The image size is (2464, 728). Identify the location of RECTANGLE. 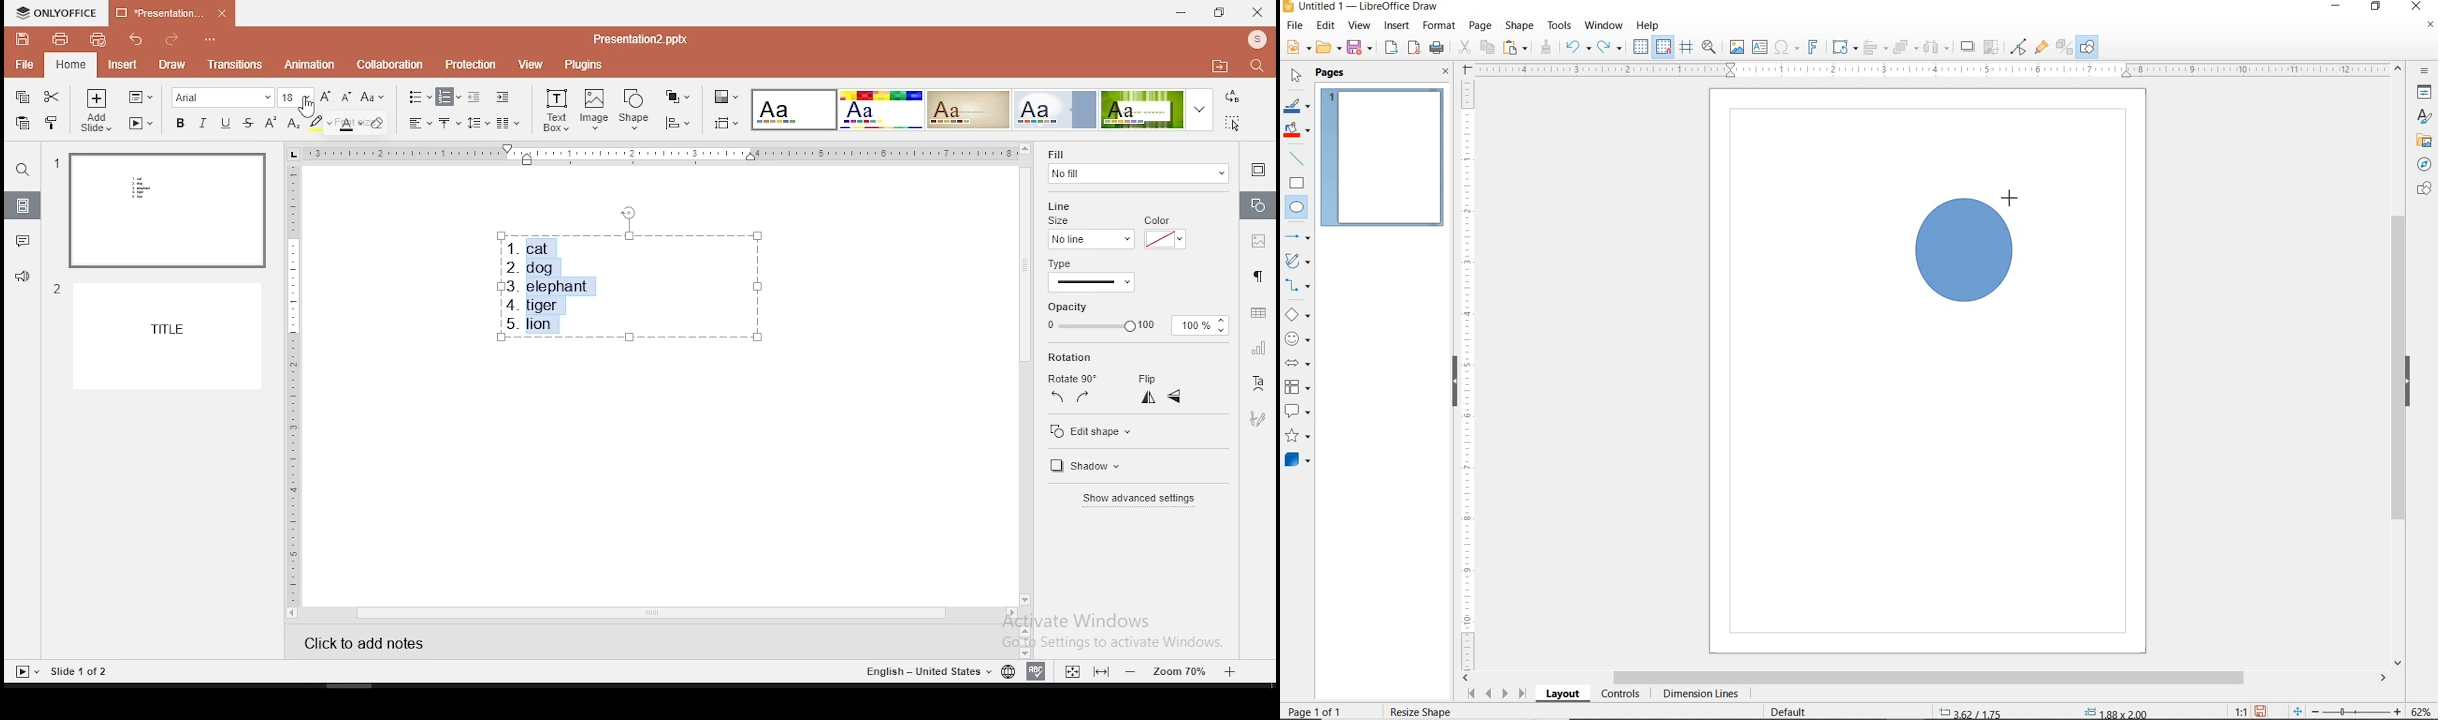
(1297, 185).